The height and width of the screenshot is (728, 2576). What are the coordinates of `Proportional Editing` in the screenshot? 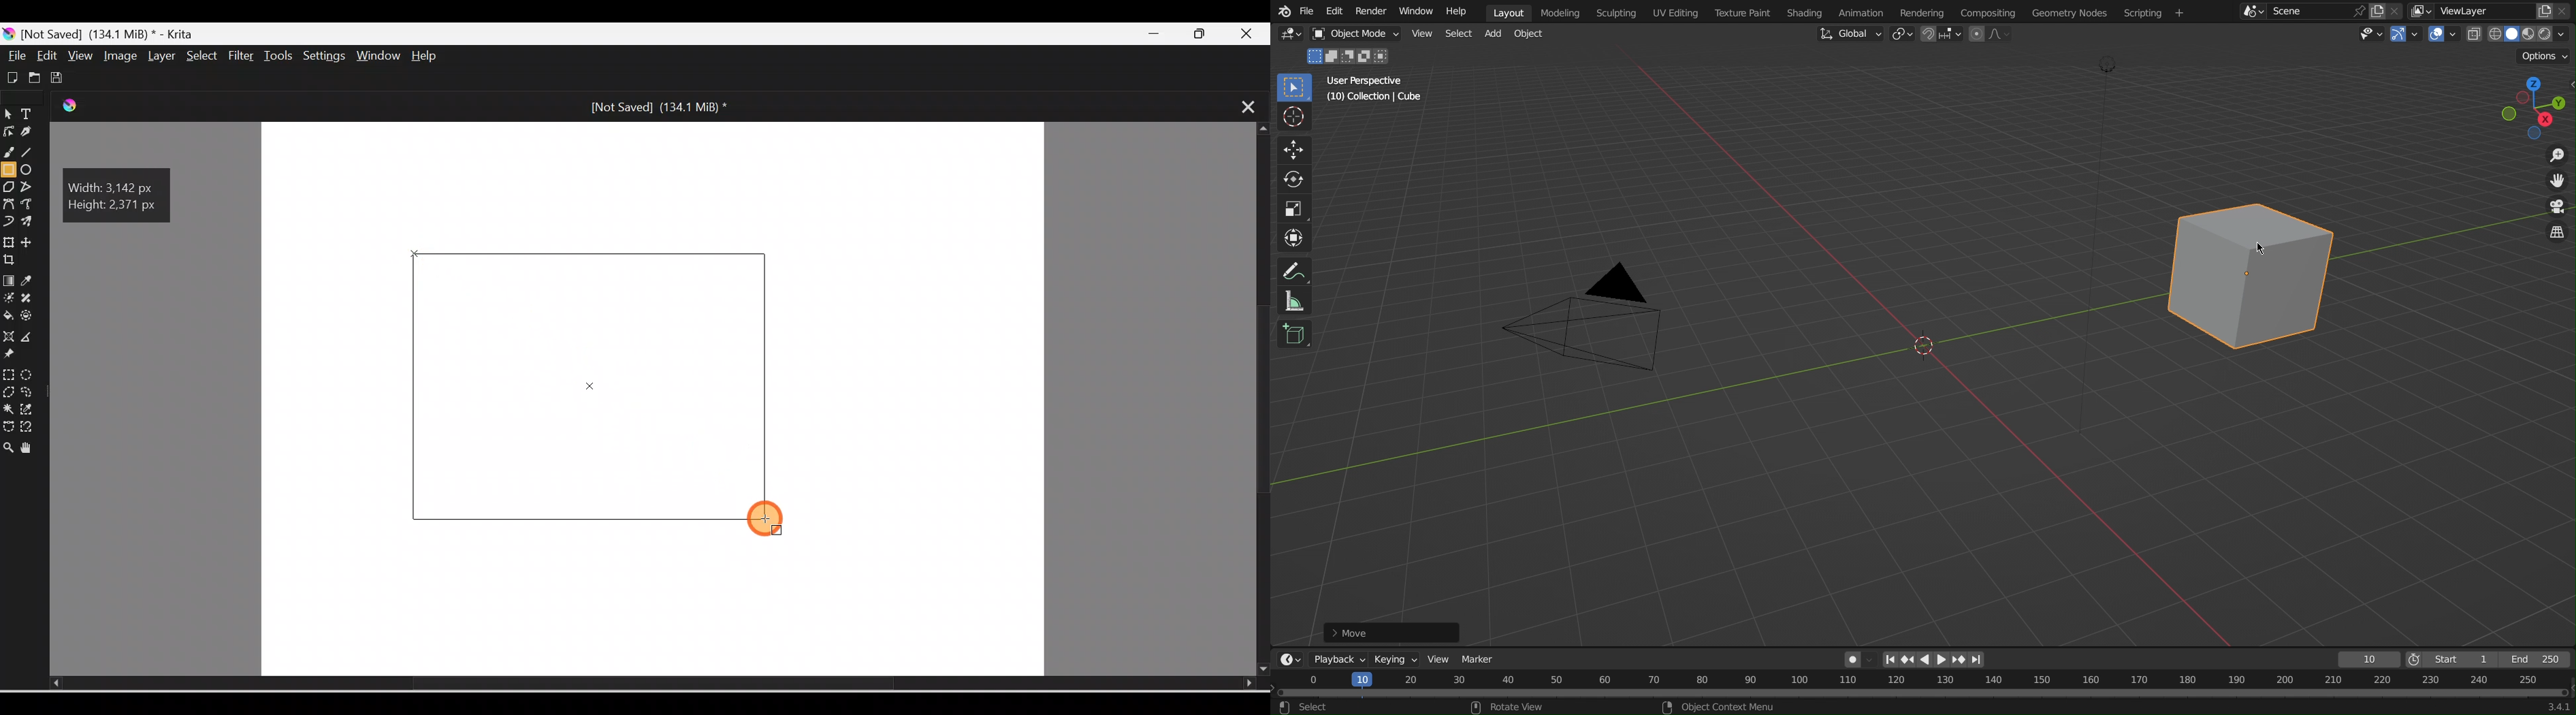 It's located at (1991, 34).